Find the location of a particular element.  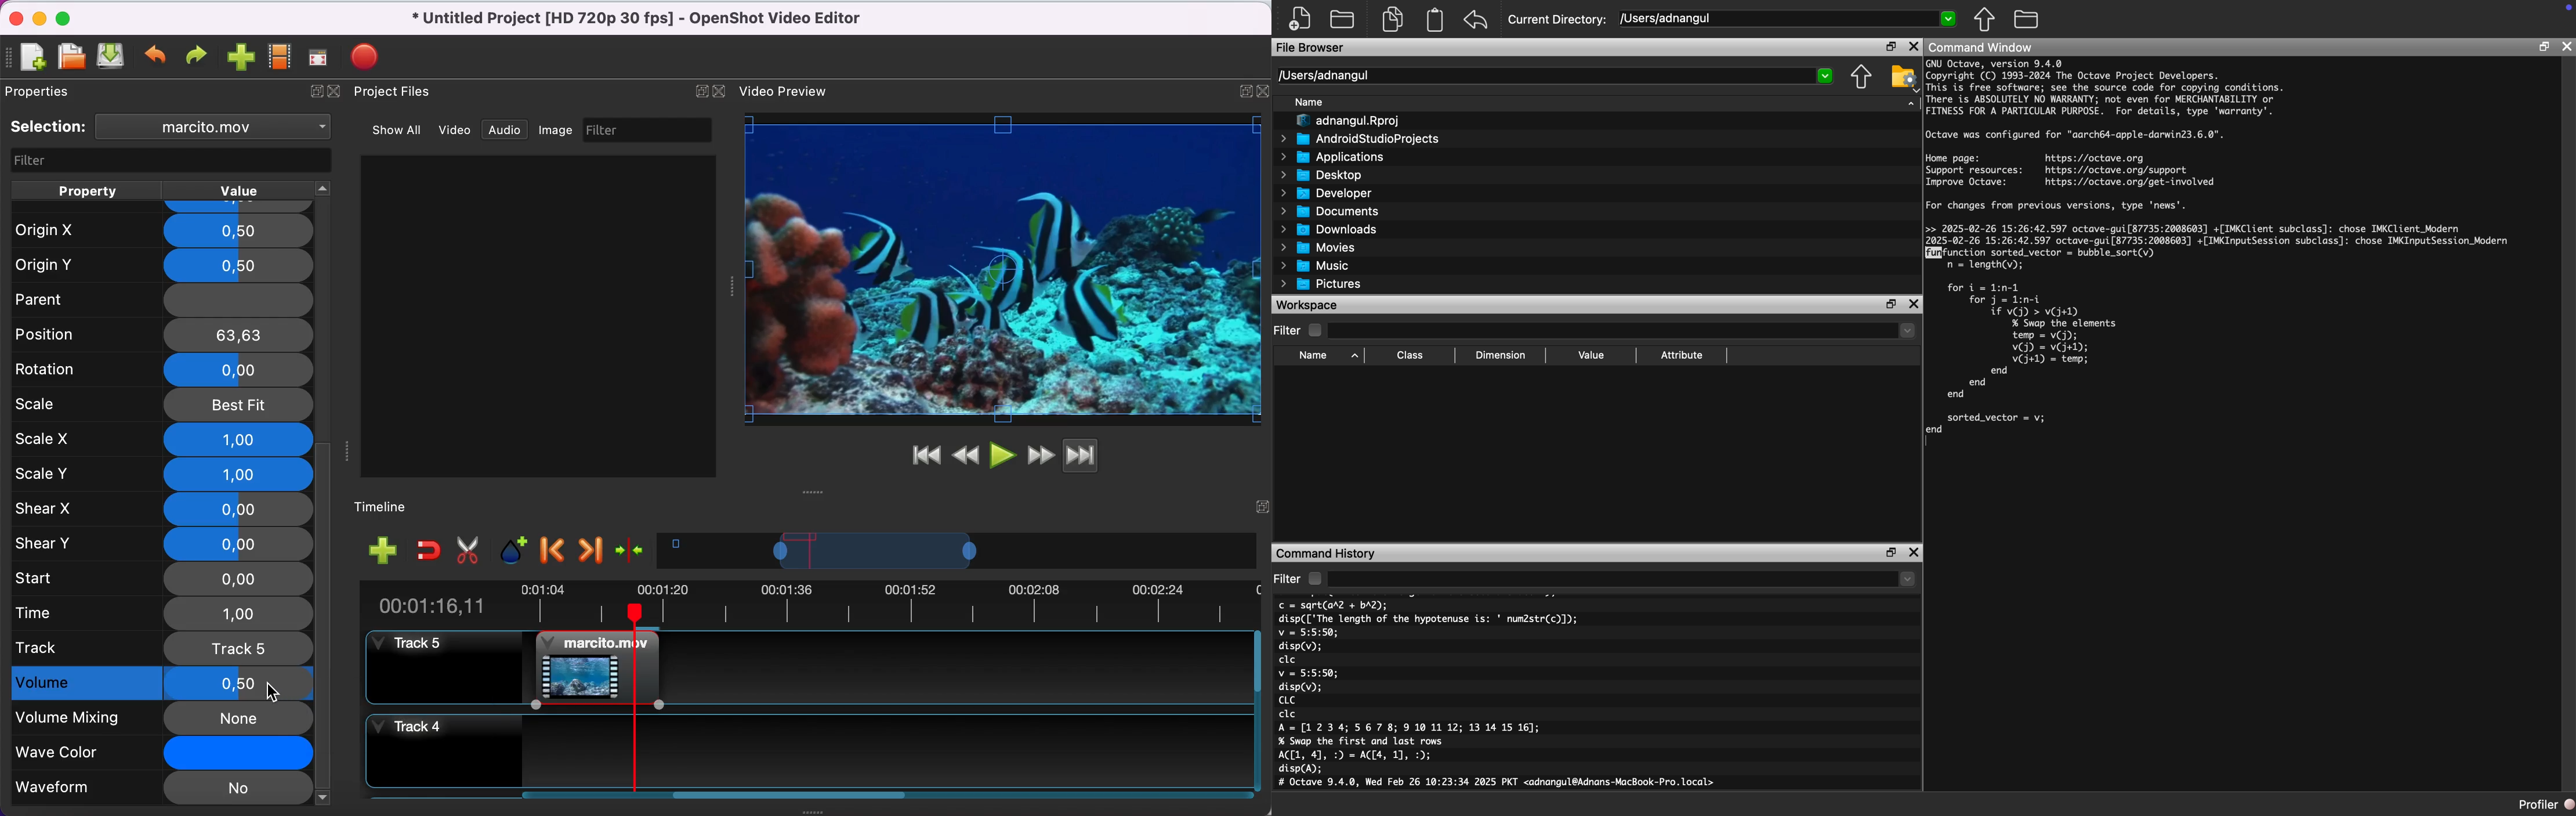

Close is located at coordinates (1915, 553).